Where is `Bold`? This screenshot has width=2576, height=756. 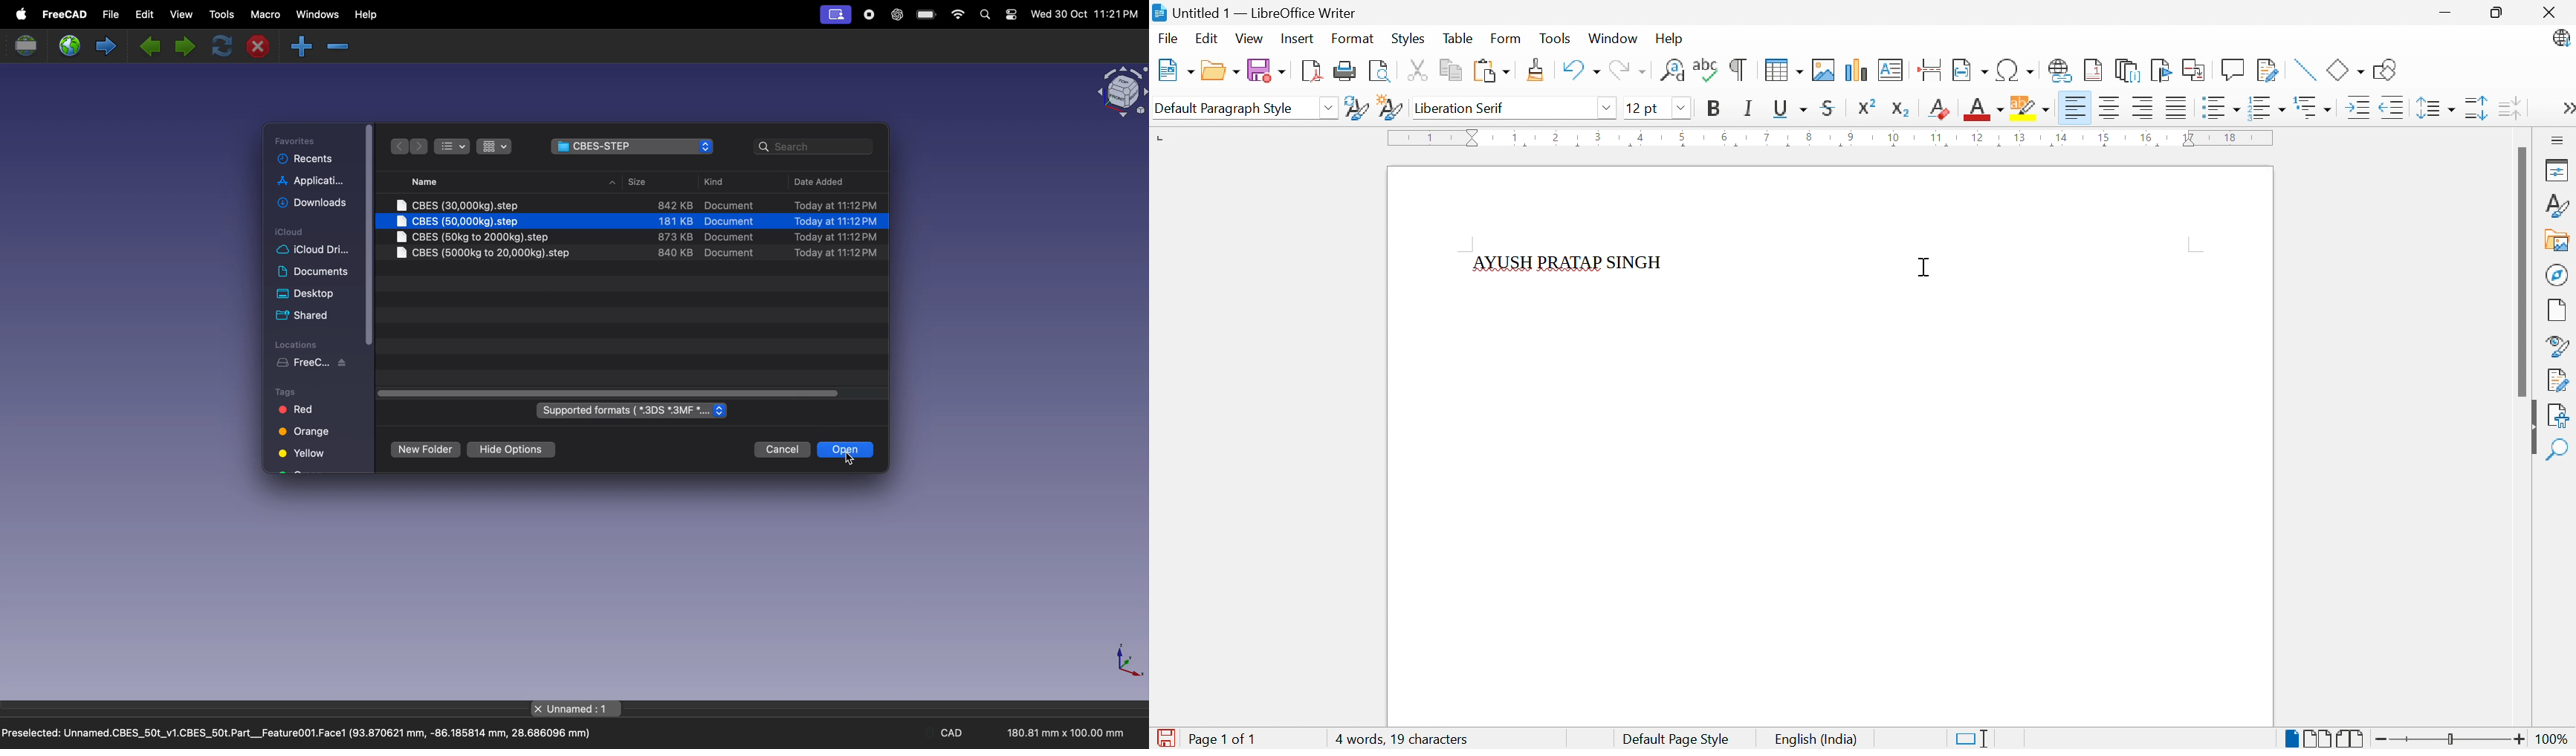 Bold is located at coordinates (1714, 109).